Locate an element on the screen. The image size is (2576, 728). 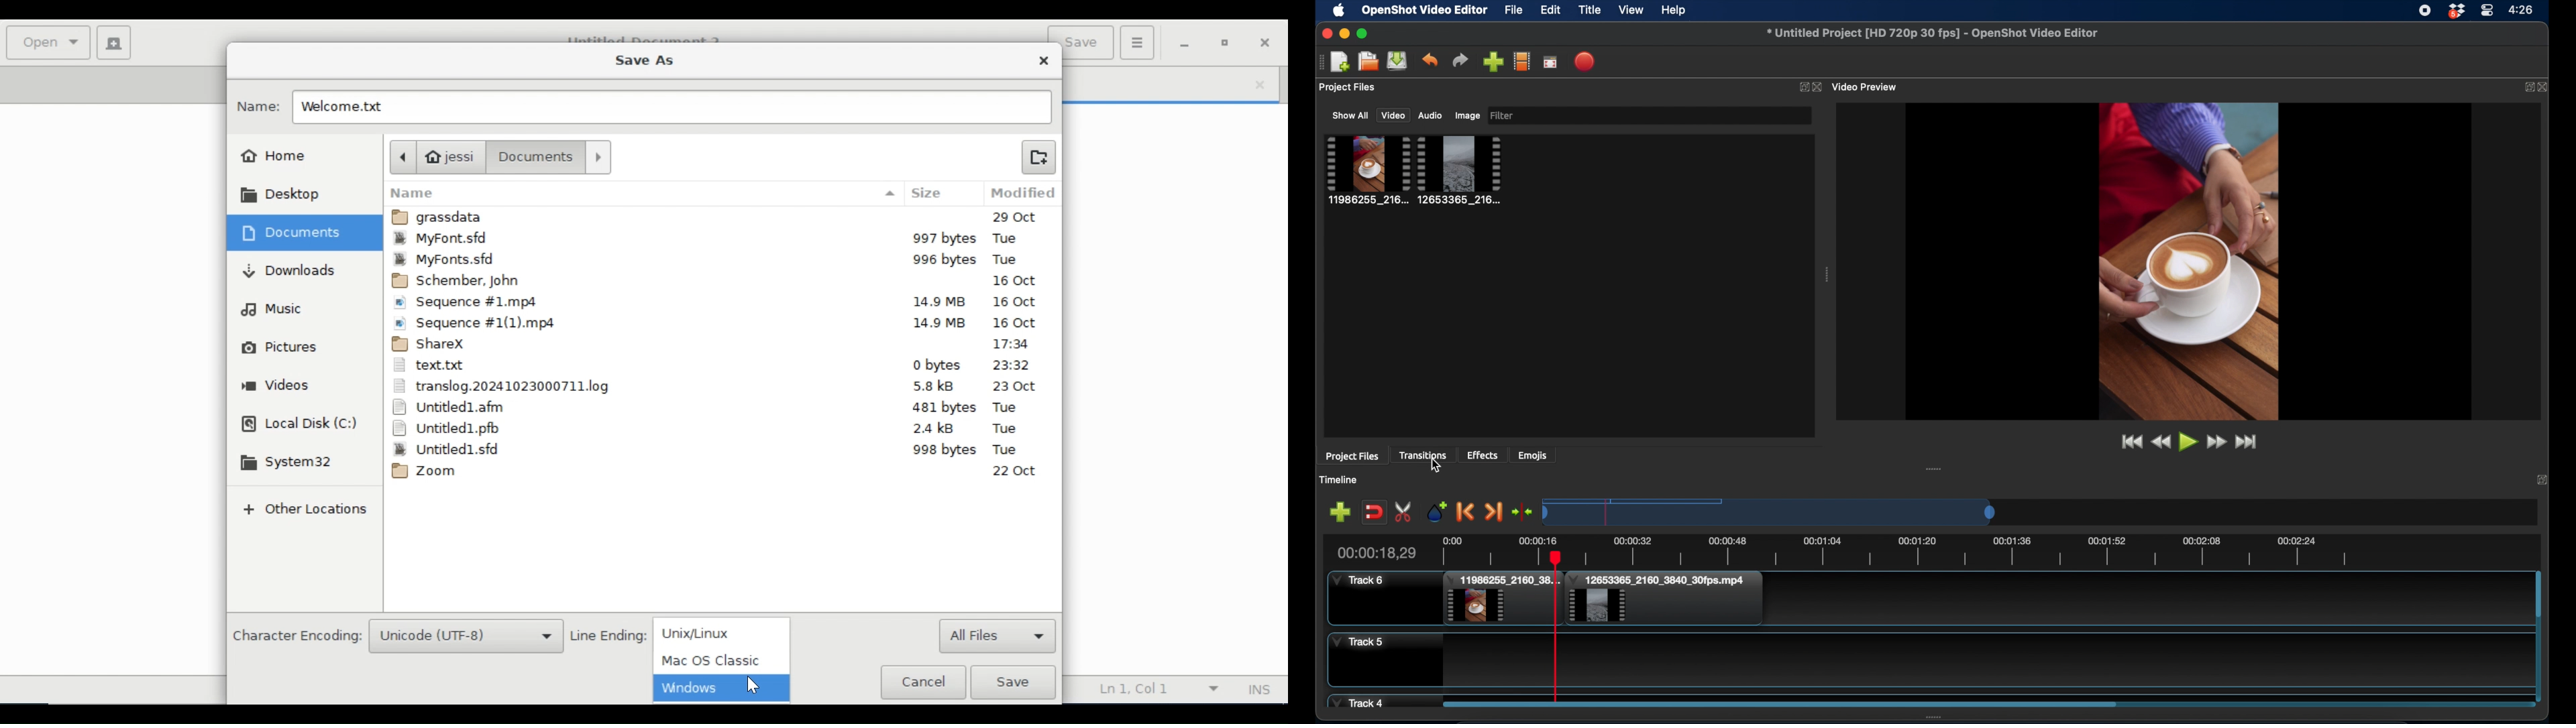
track 4 is located at coordinates (1360, 701).